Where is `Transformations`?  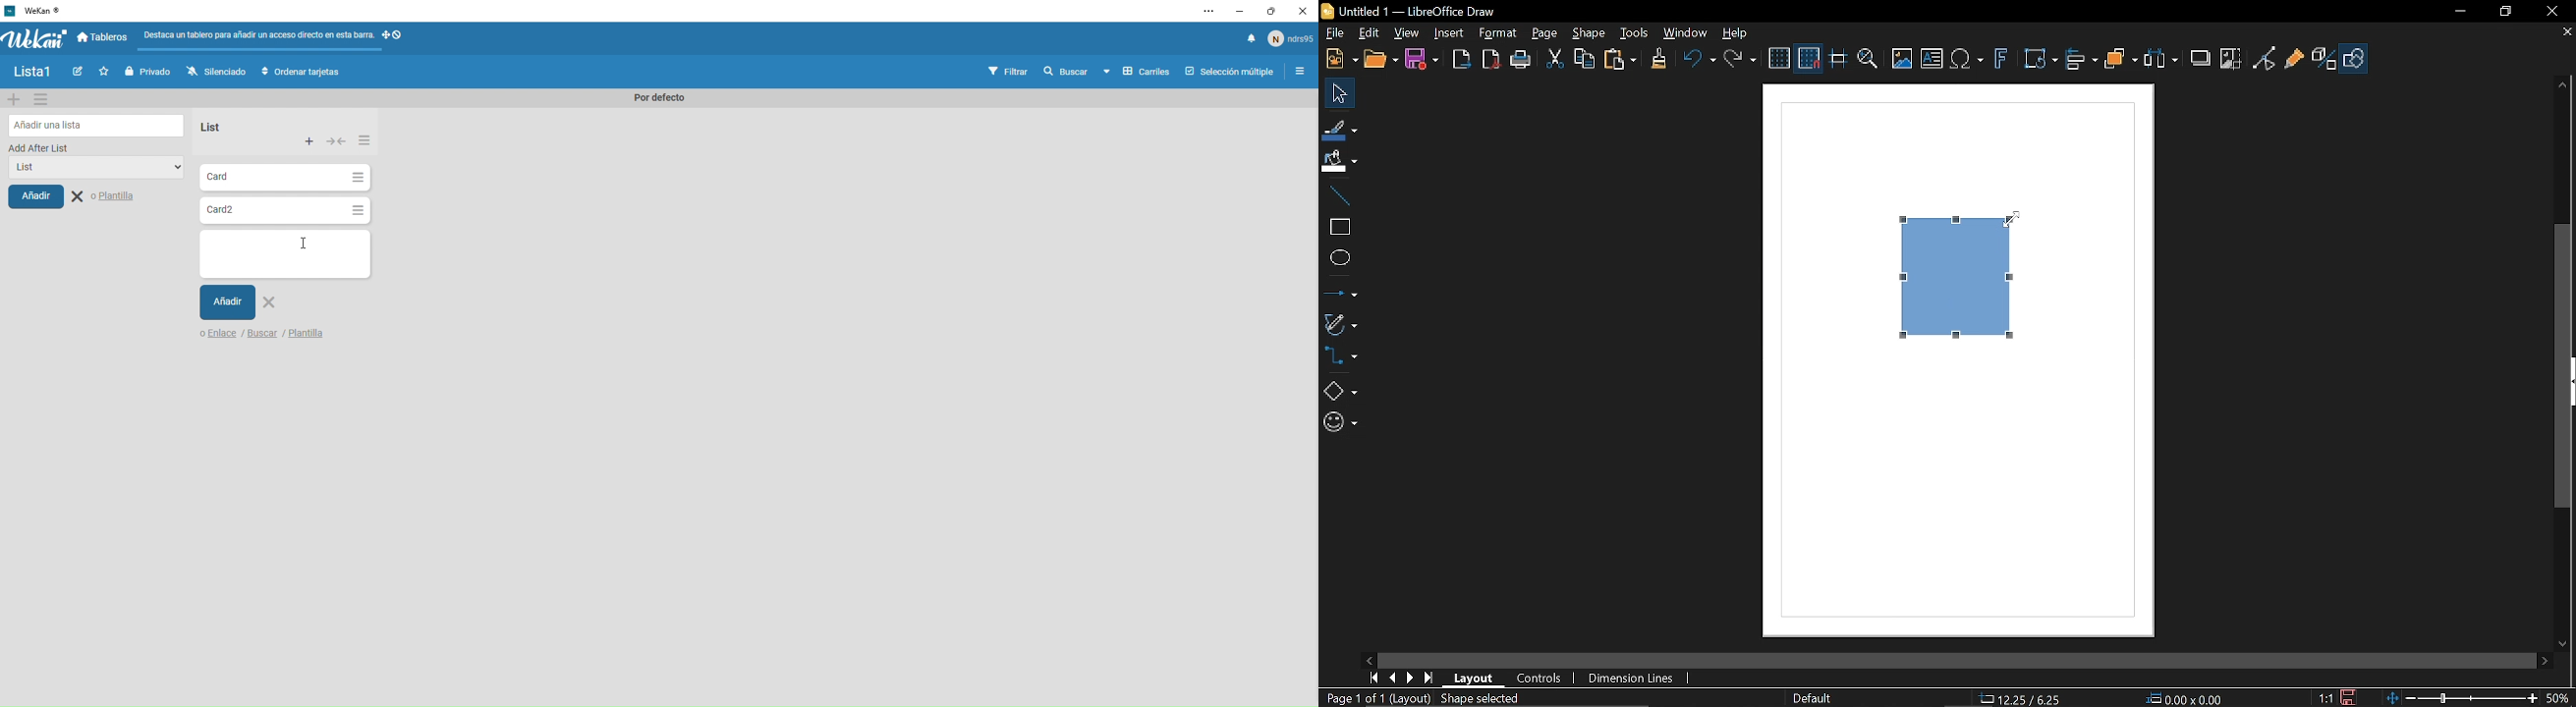 Transformations is located at coordinates (2041, 60).